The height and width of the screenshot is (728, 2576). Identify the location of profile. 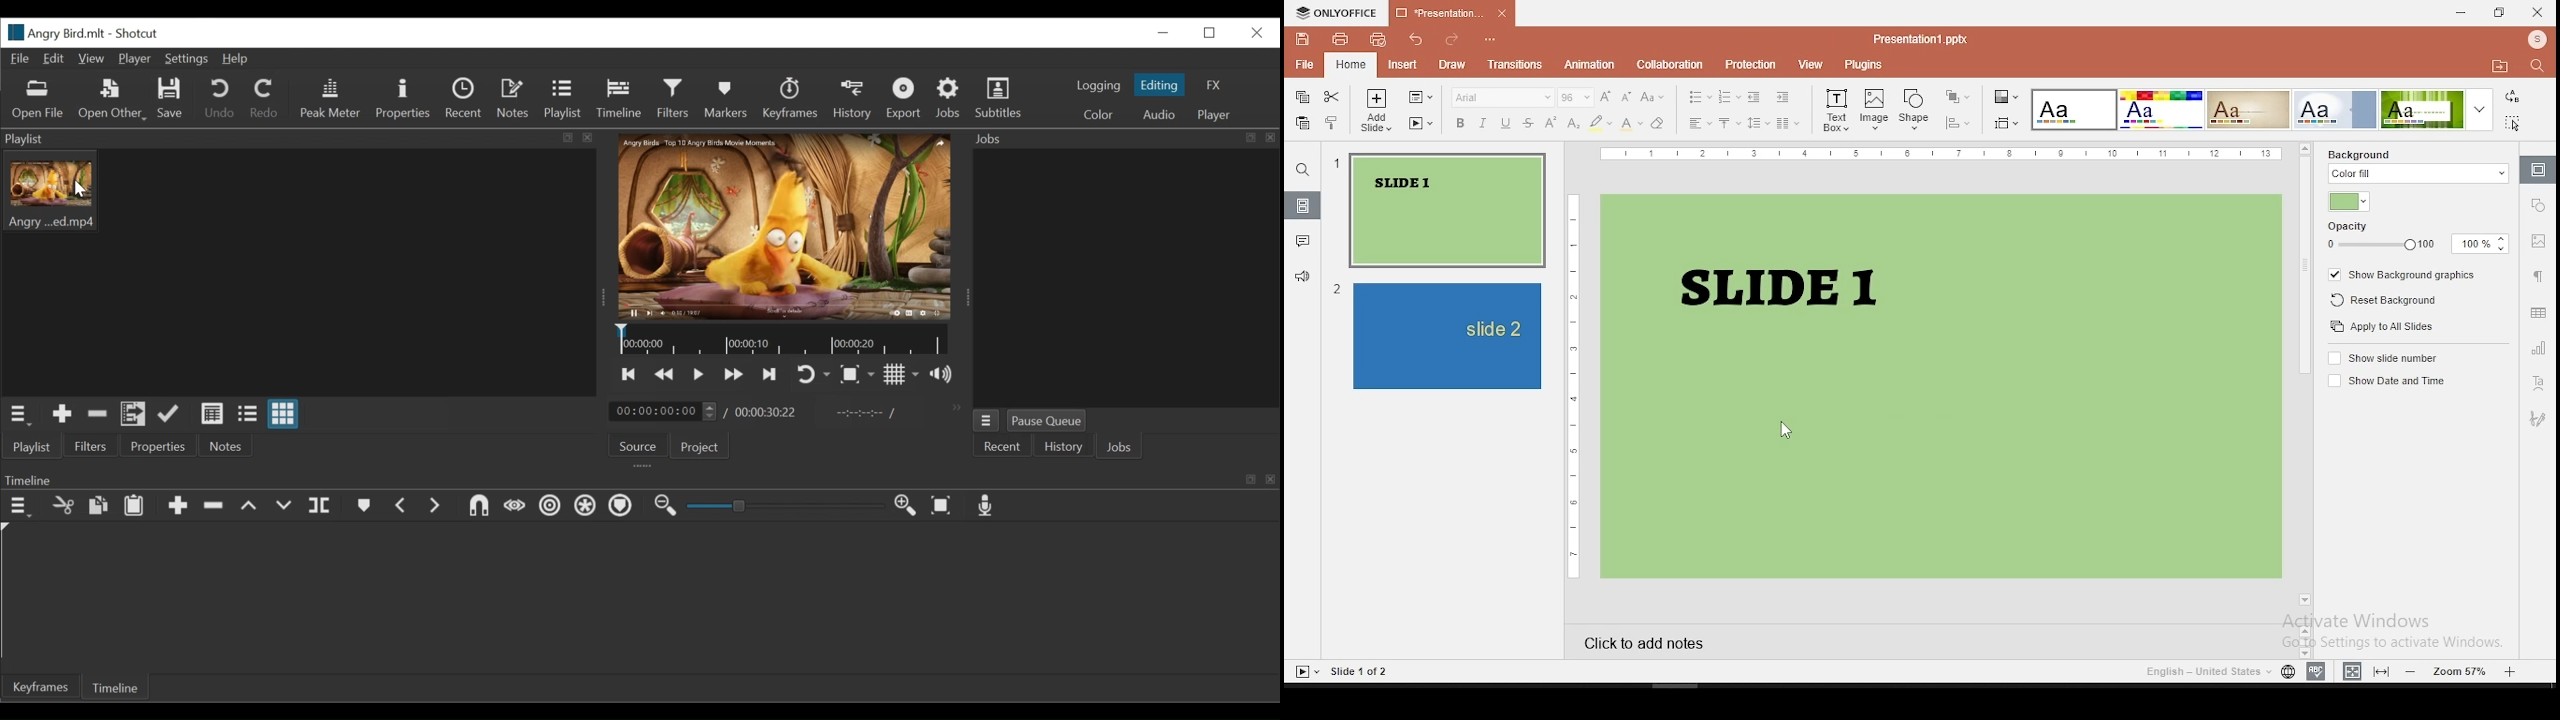
(2538, 40).